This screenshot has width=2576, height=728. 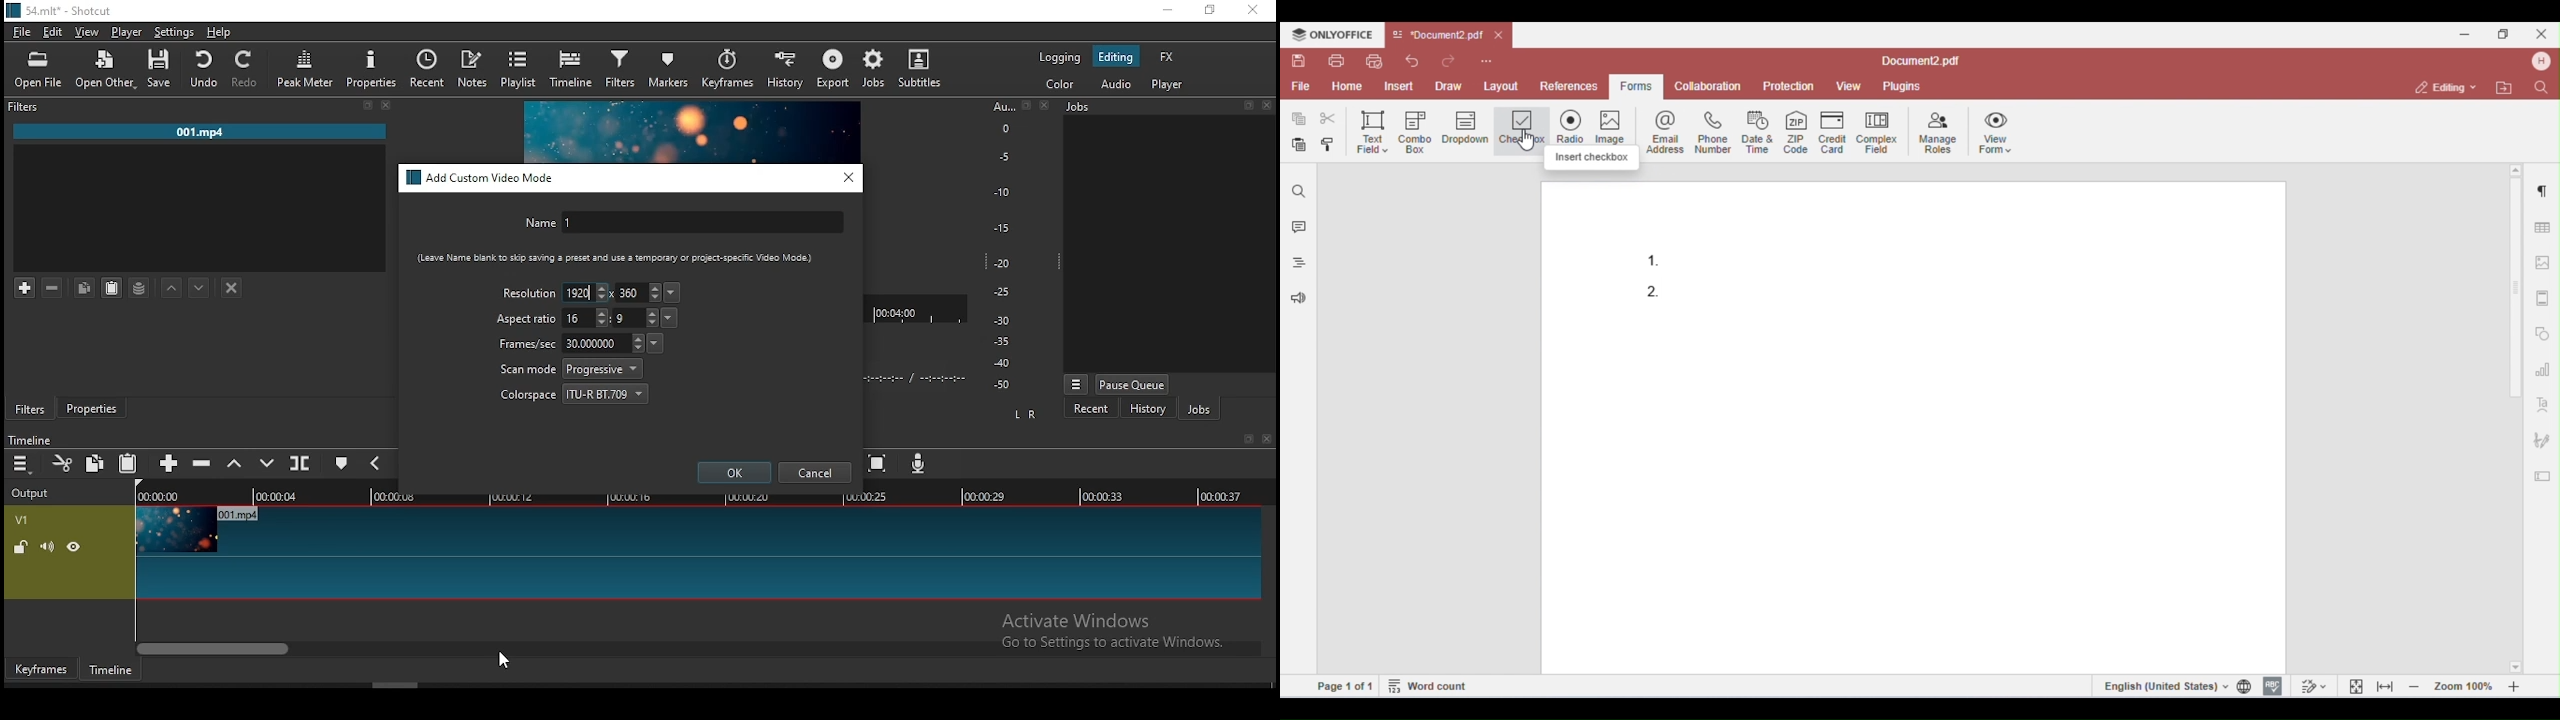 What do you see at coordinates (527, 292) in the screenshot?
I see `resolution` at bounding box center [527, 292].